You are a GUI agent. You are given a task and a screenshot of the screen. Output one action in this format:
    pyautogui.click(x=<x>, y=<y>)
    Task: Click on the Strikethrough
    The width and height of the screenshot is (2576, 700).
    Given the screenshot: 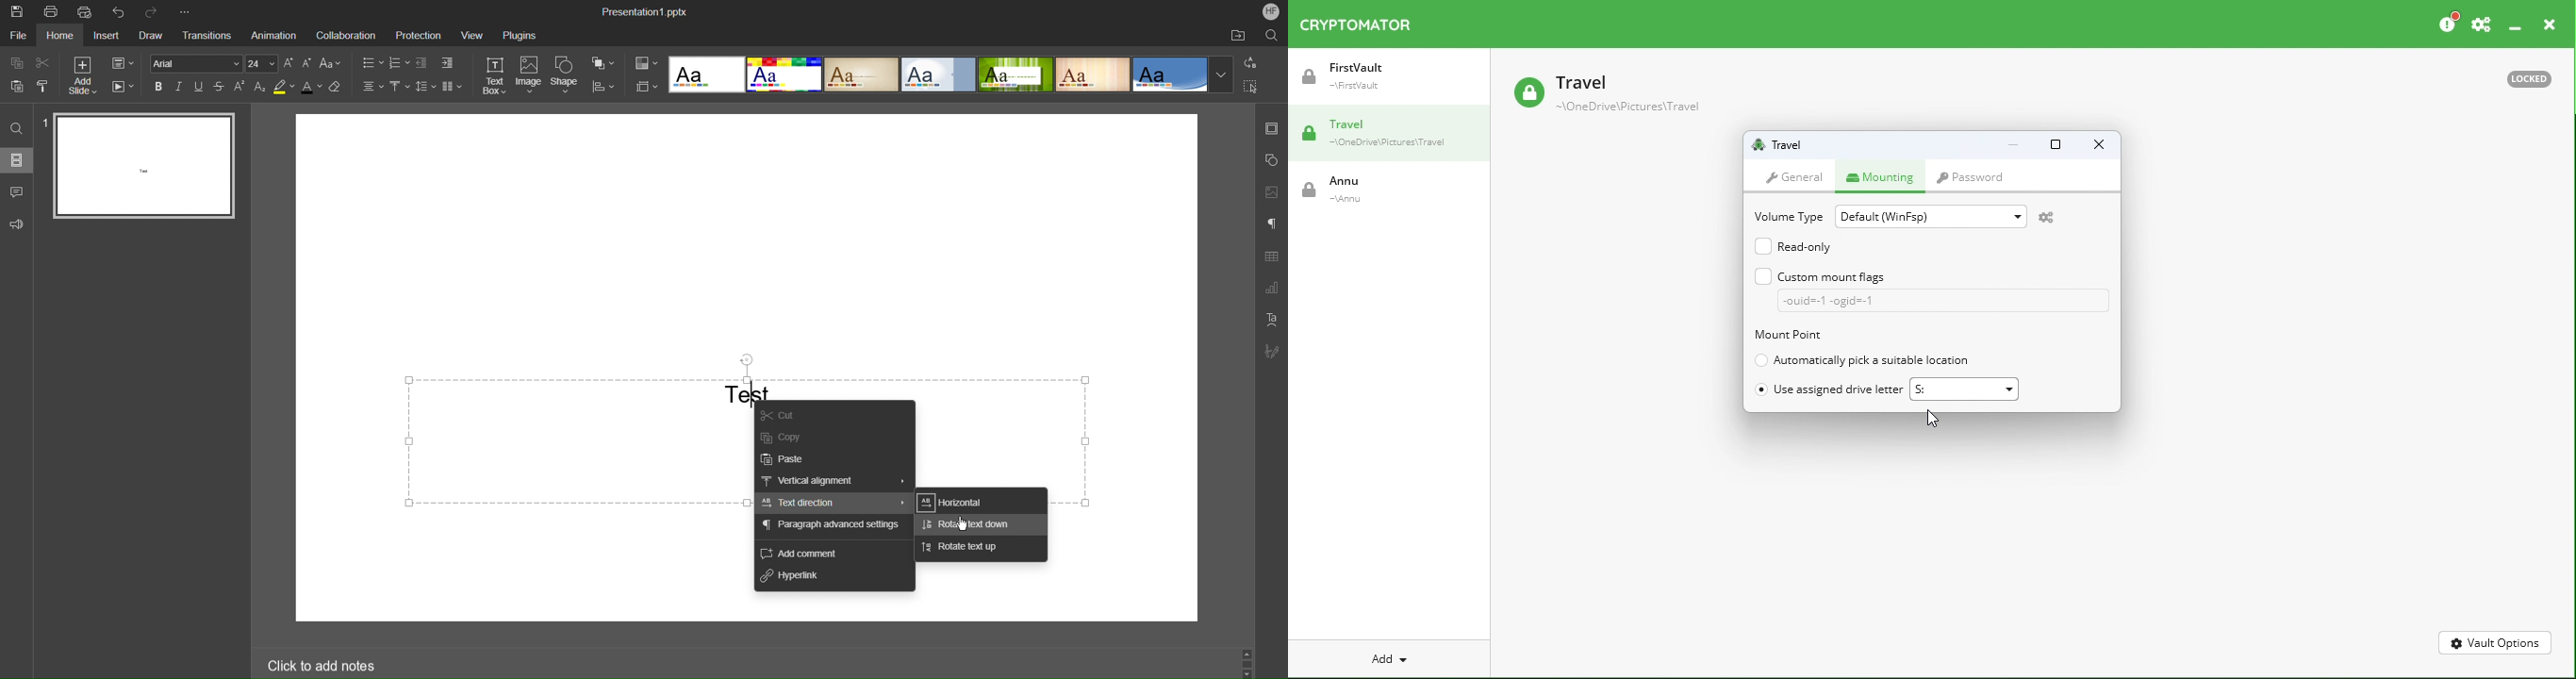 What is the action you would take?
    pyautogui.click(x=220, y=87)
    